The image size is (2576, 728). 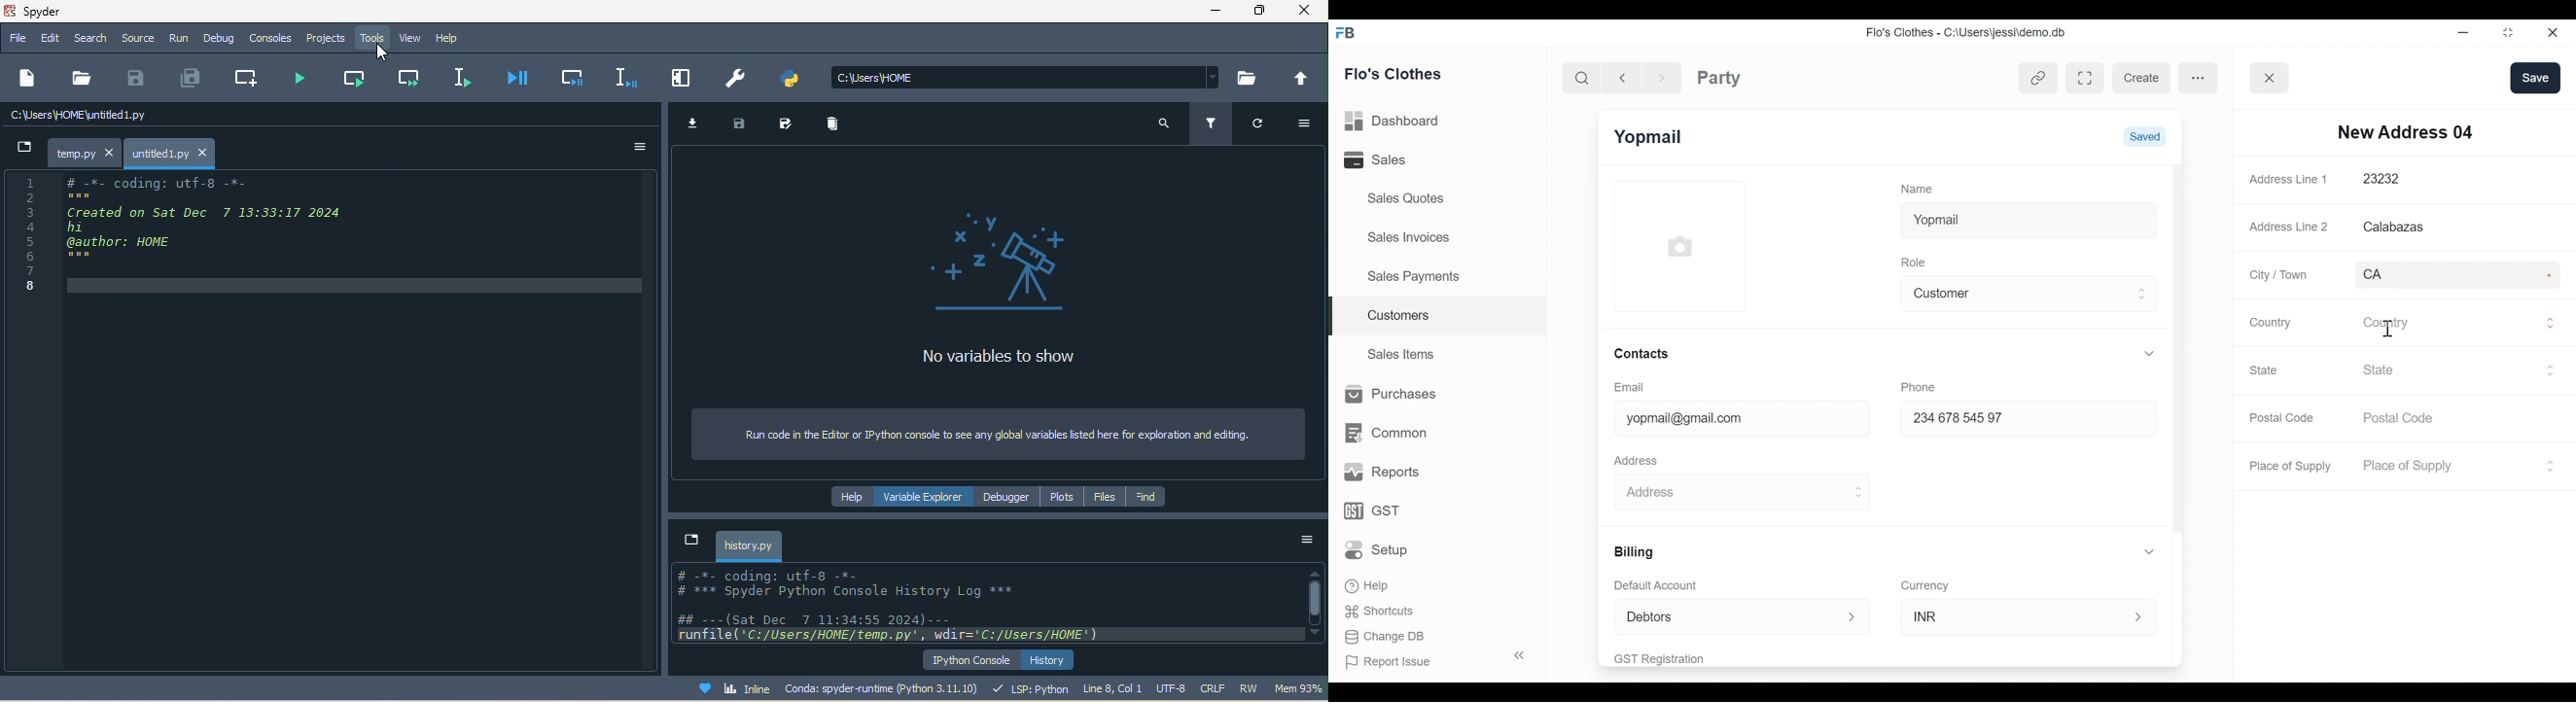 I want to click on Sales Quotes, so click(x=1407, y=198).